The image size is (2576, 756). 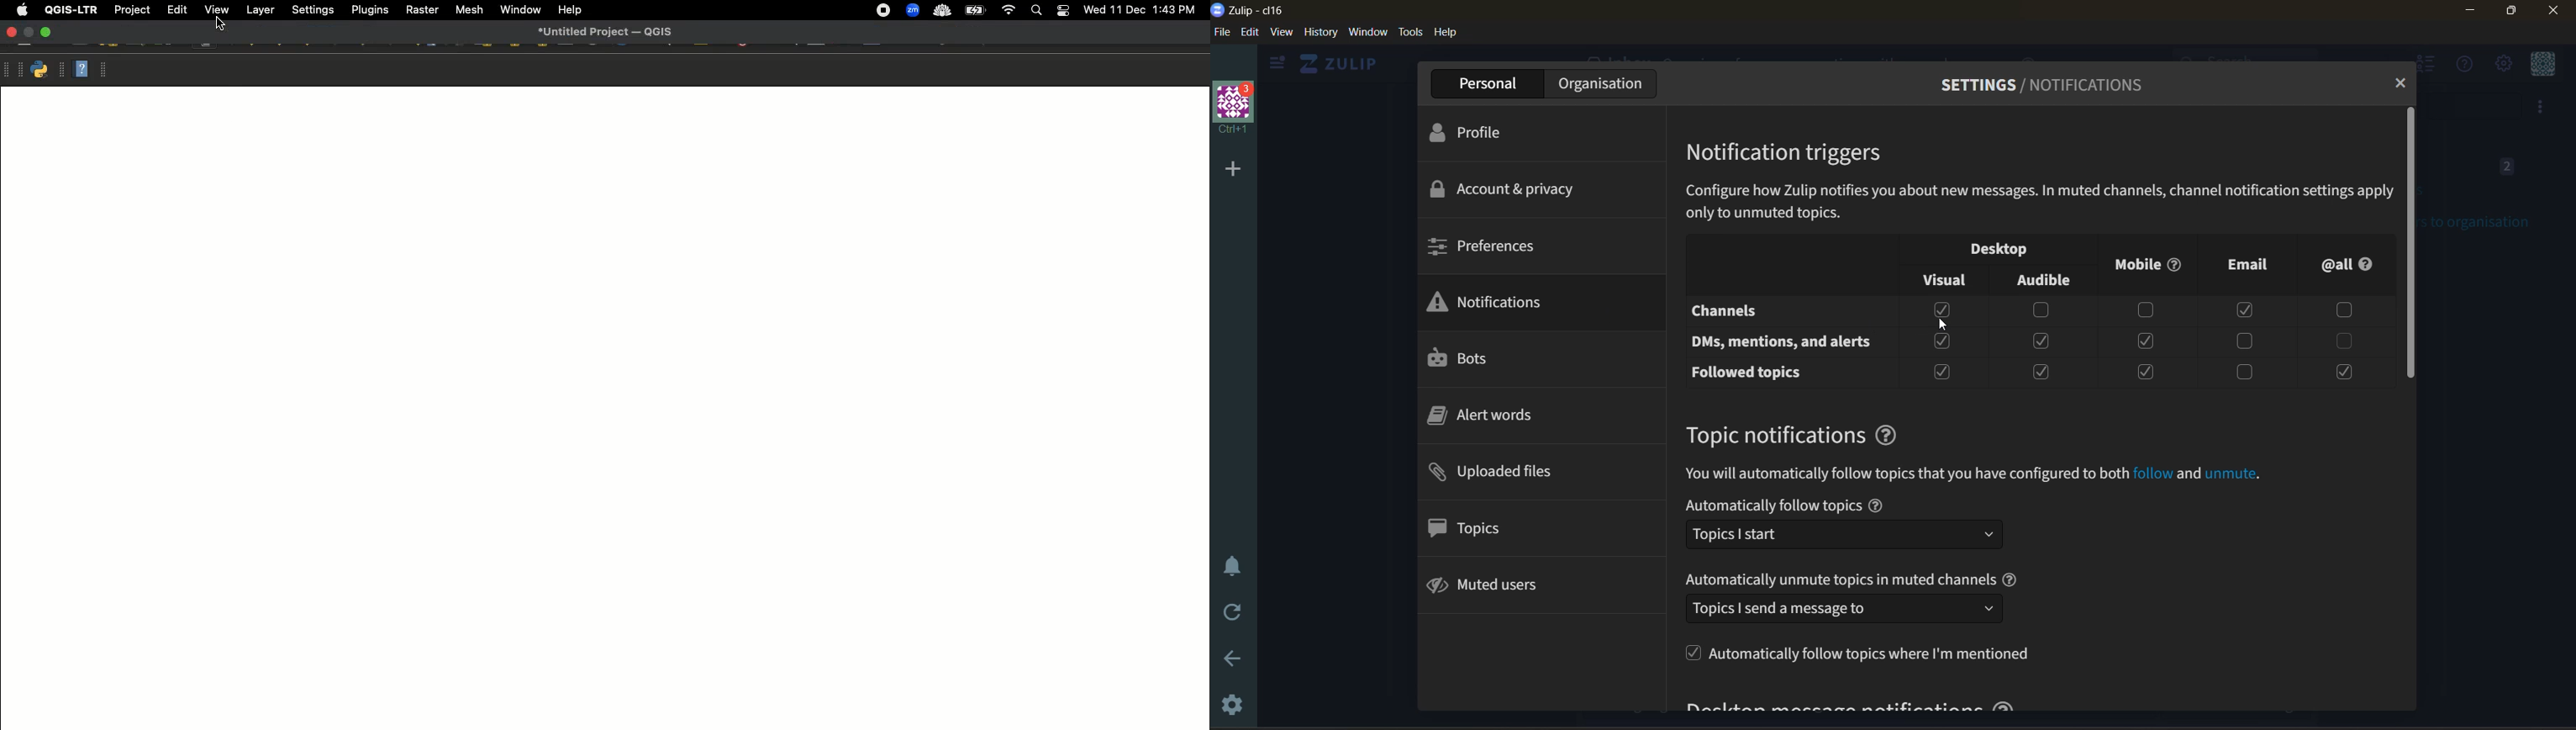 What do you see at coordinates (2233, 475) in the screenshot?
I see `unmute` at bounding box center [2233, 475].